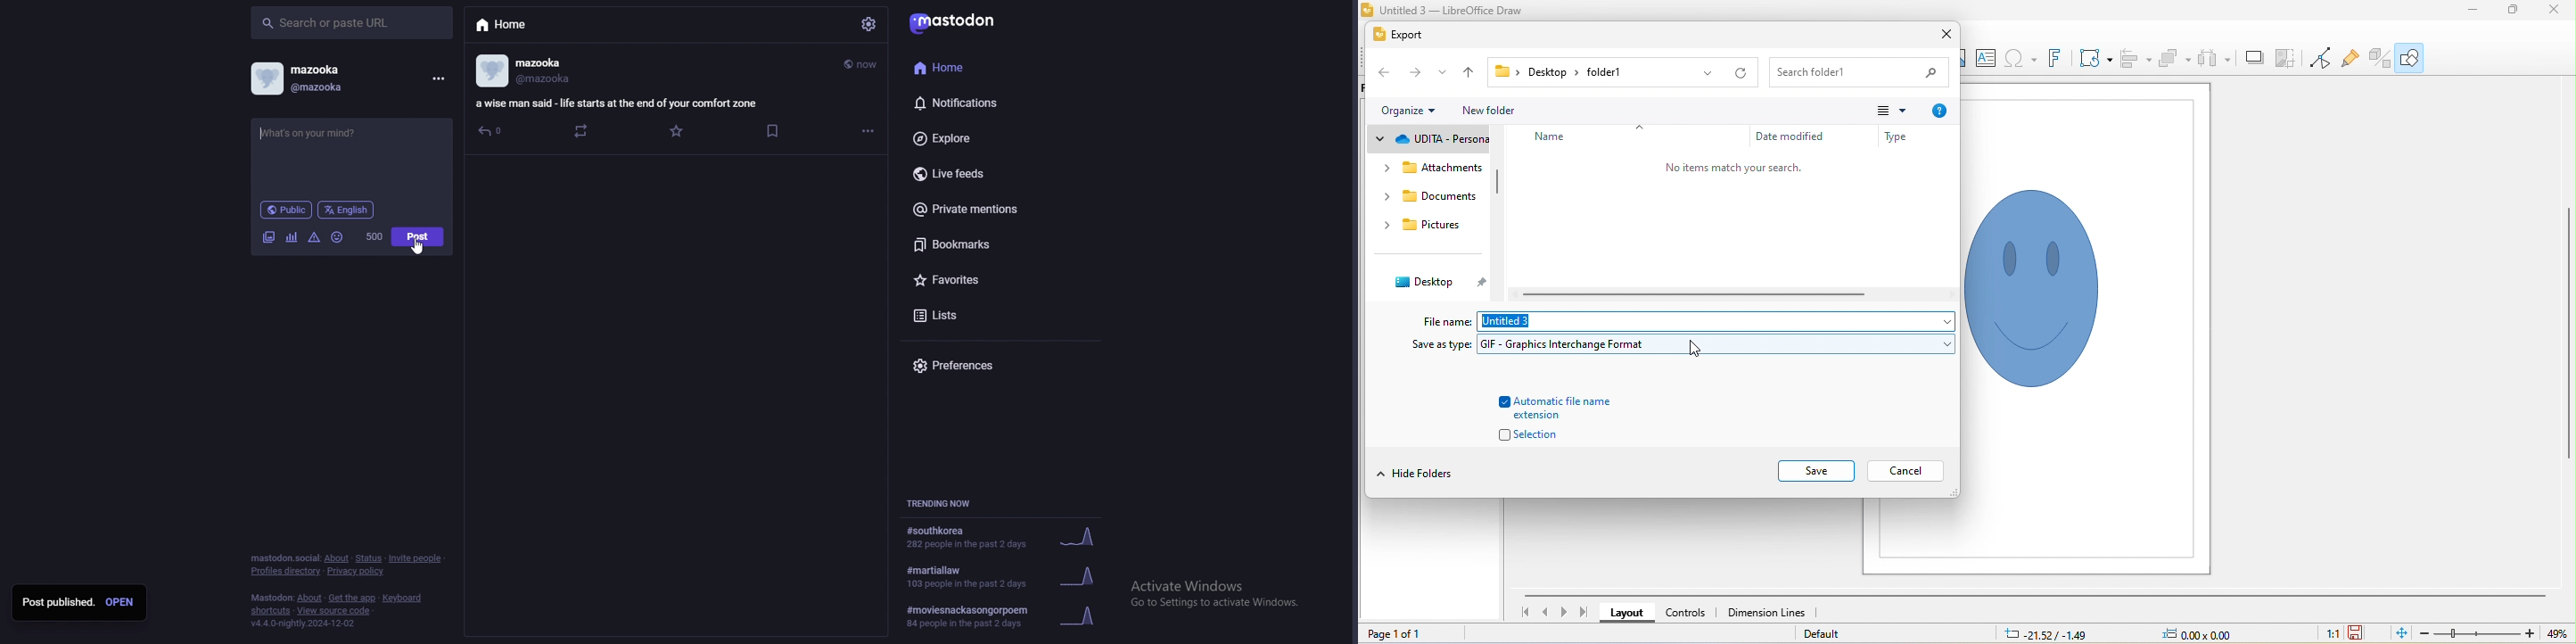 The image size is (2576, 644). Describe the element at coordinates (1436, 111) in the screenshot. I see `drop down` at that location.